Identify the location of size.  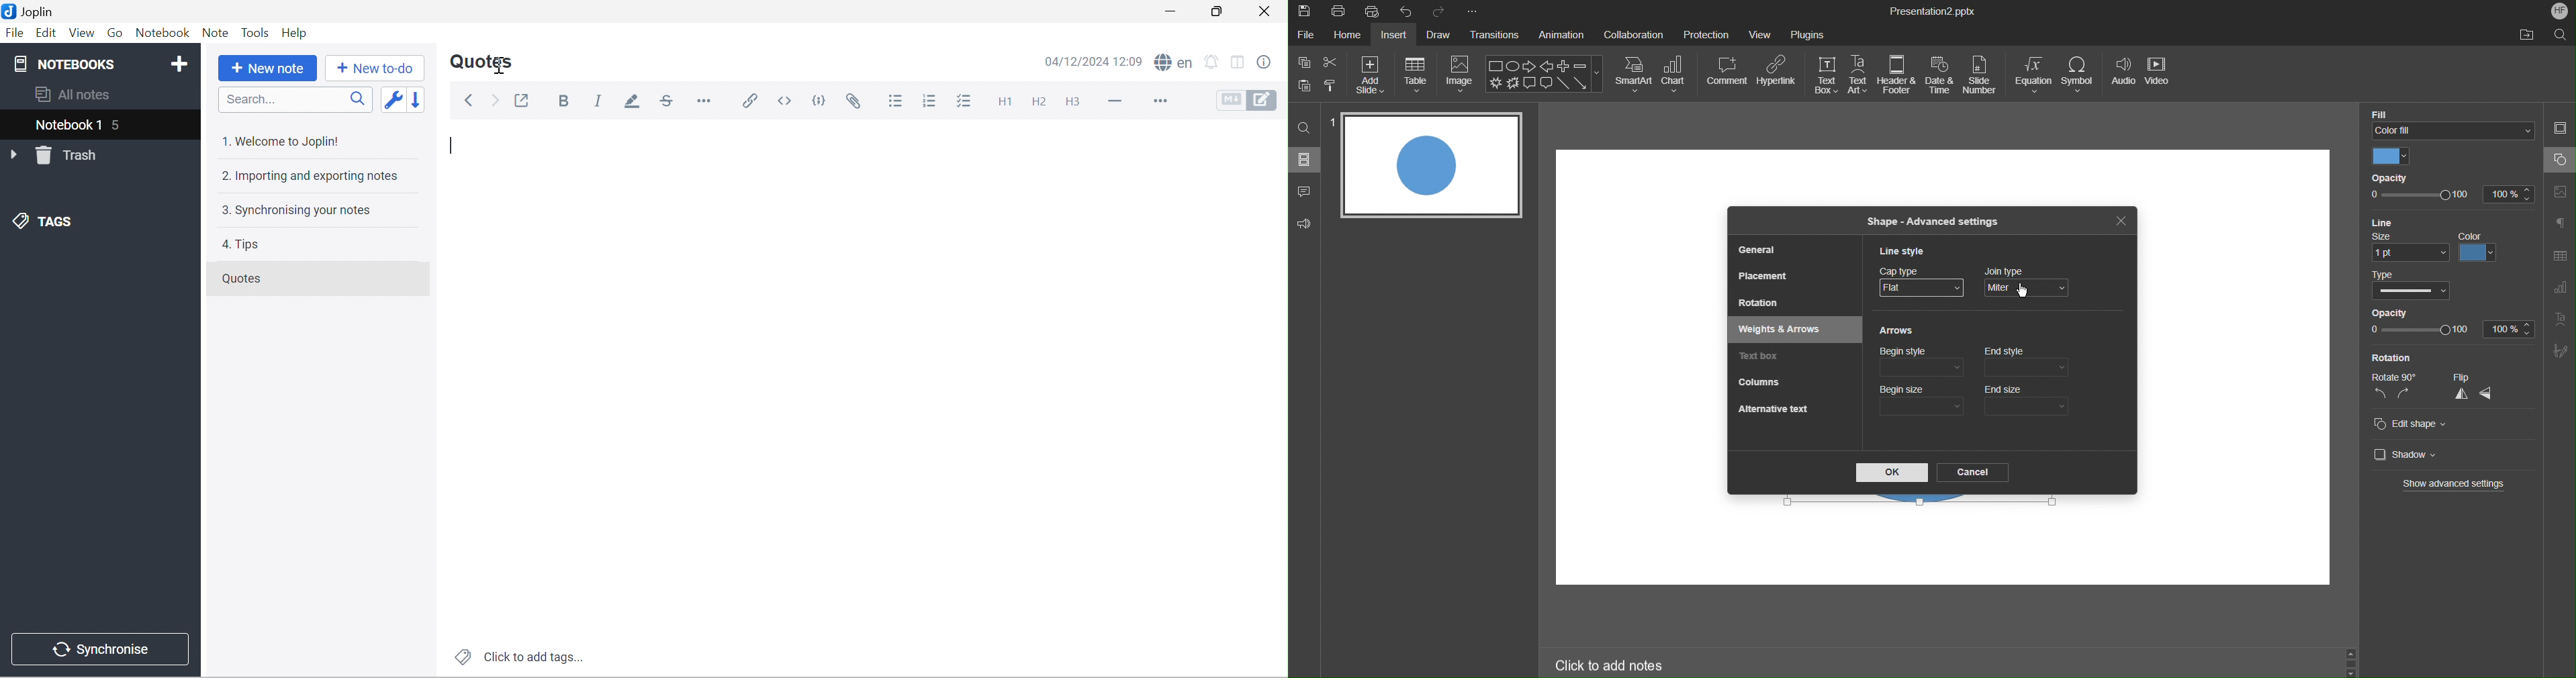
(2410, 246).